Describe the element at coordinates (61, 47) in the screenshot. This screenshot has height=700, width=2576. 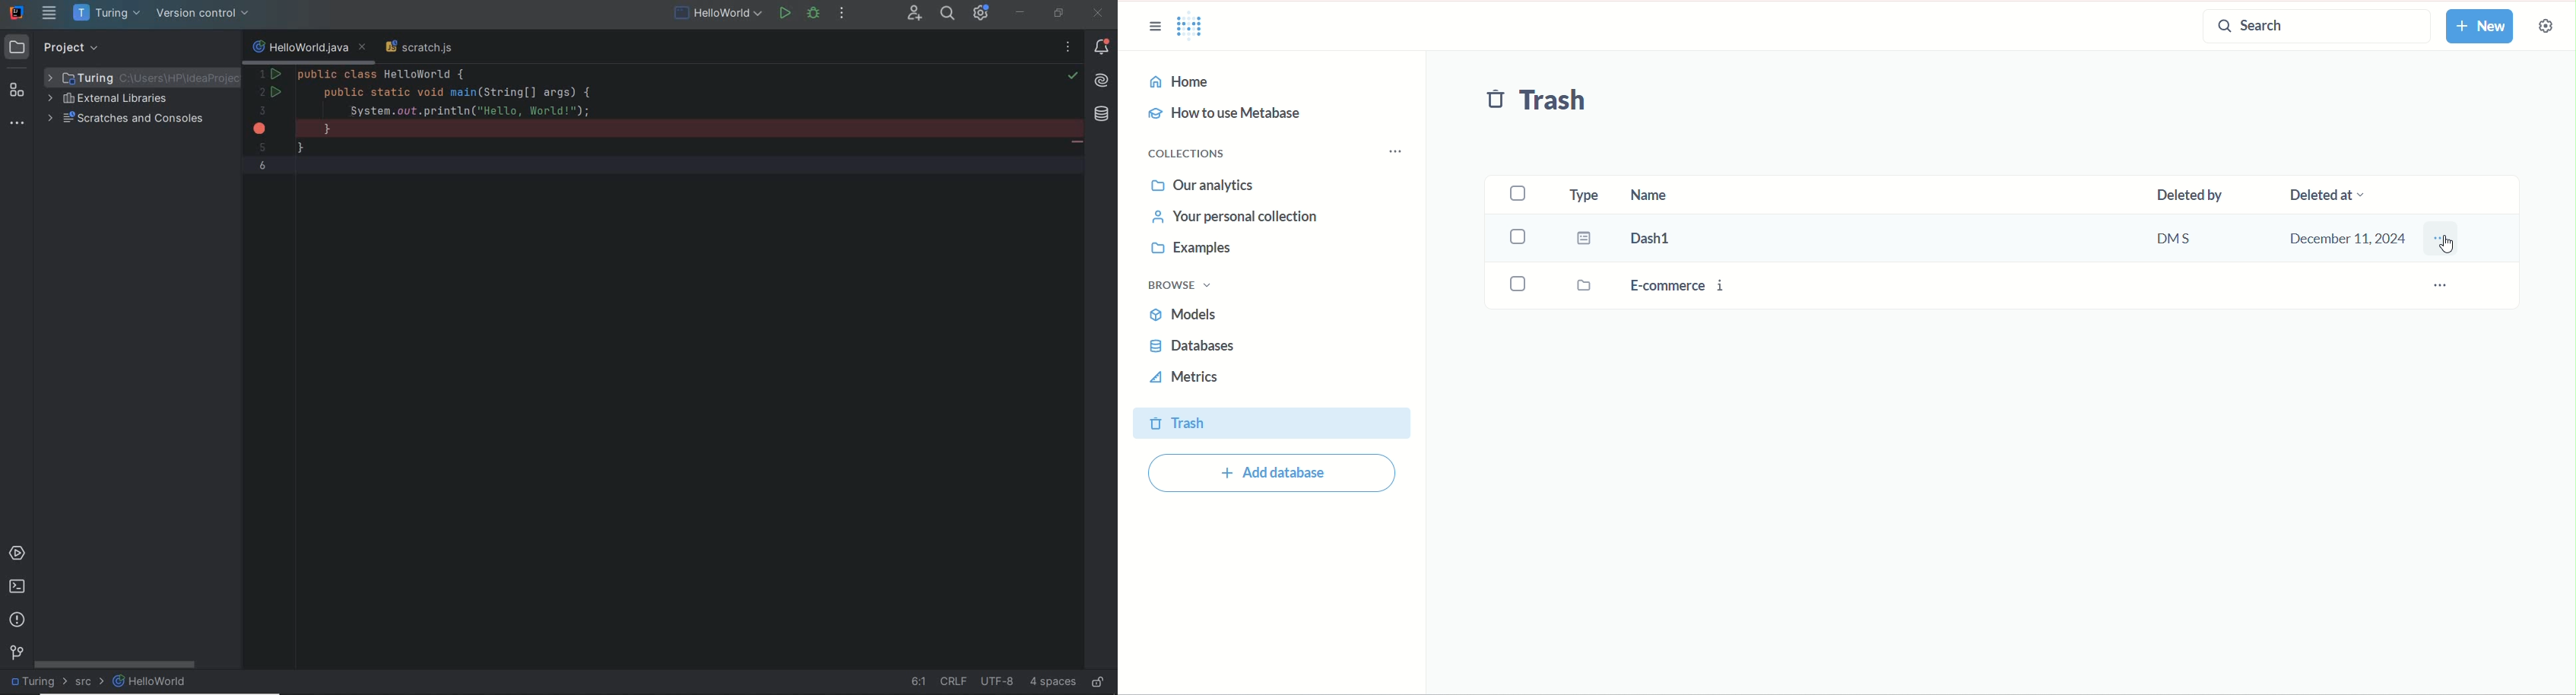
I see `project` at that location.